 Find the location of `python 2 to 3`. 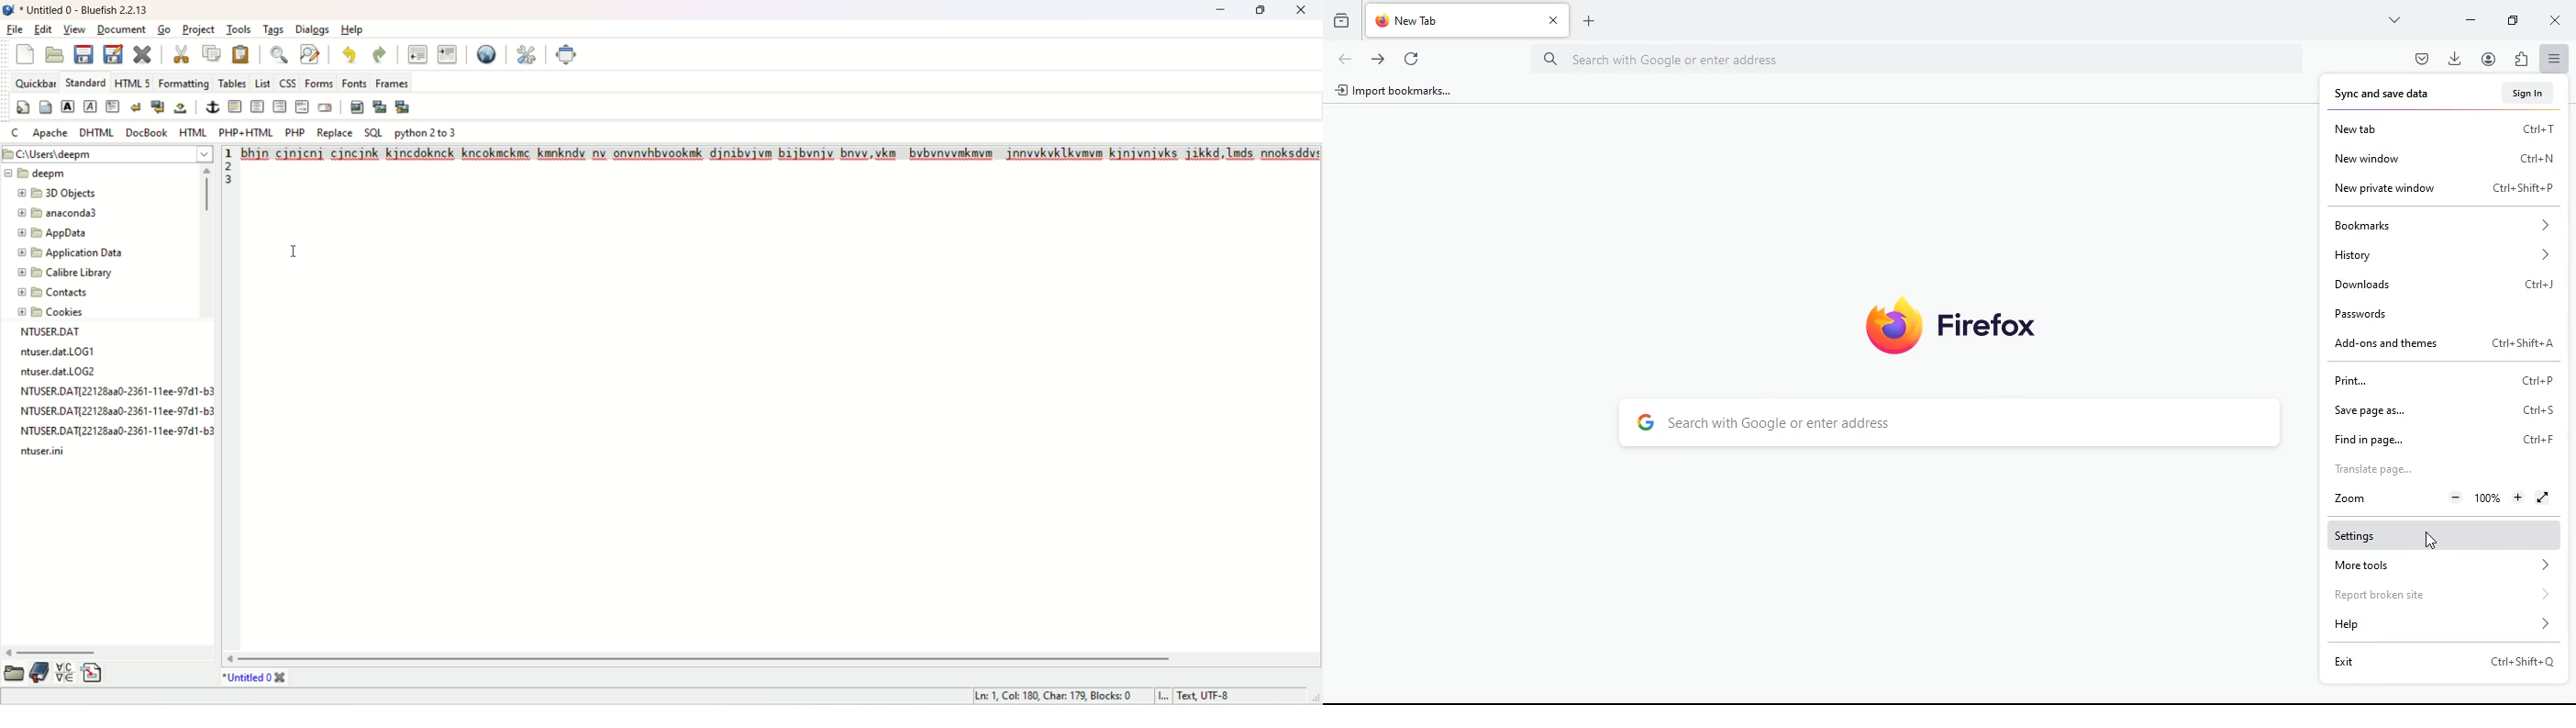

python 2 to 3 is located at coordinates (426, 132).